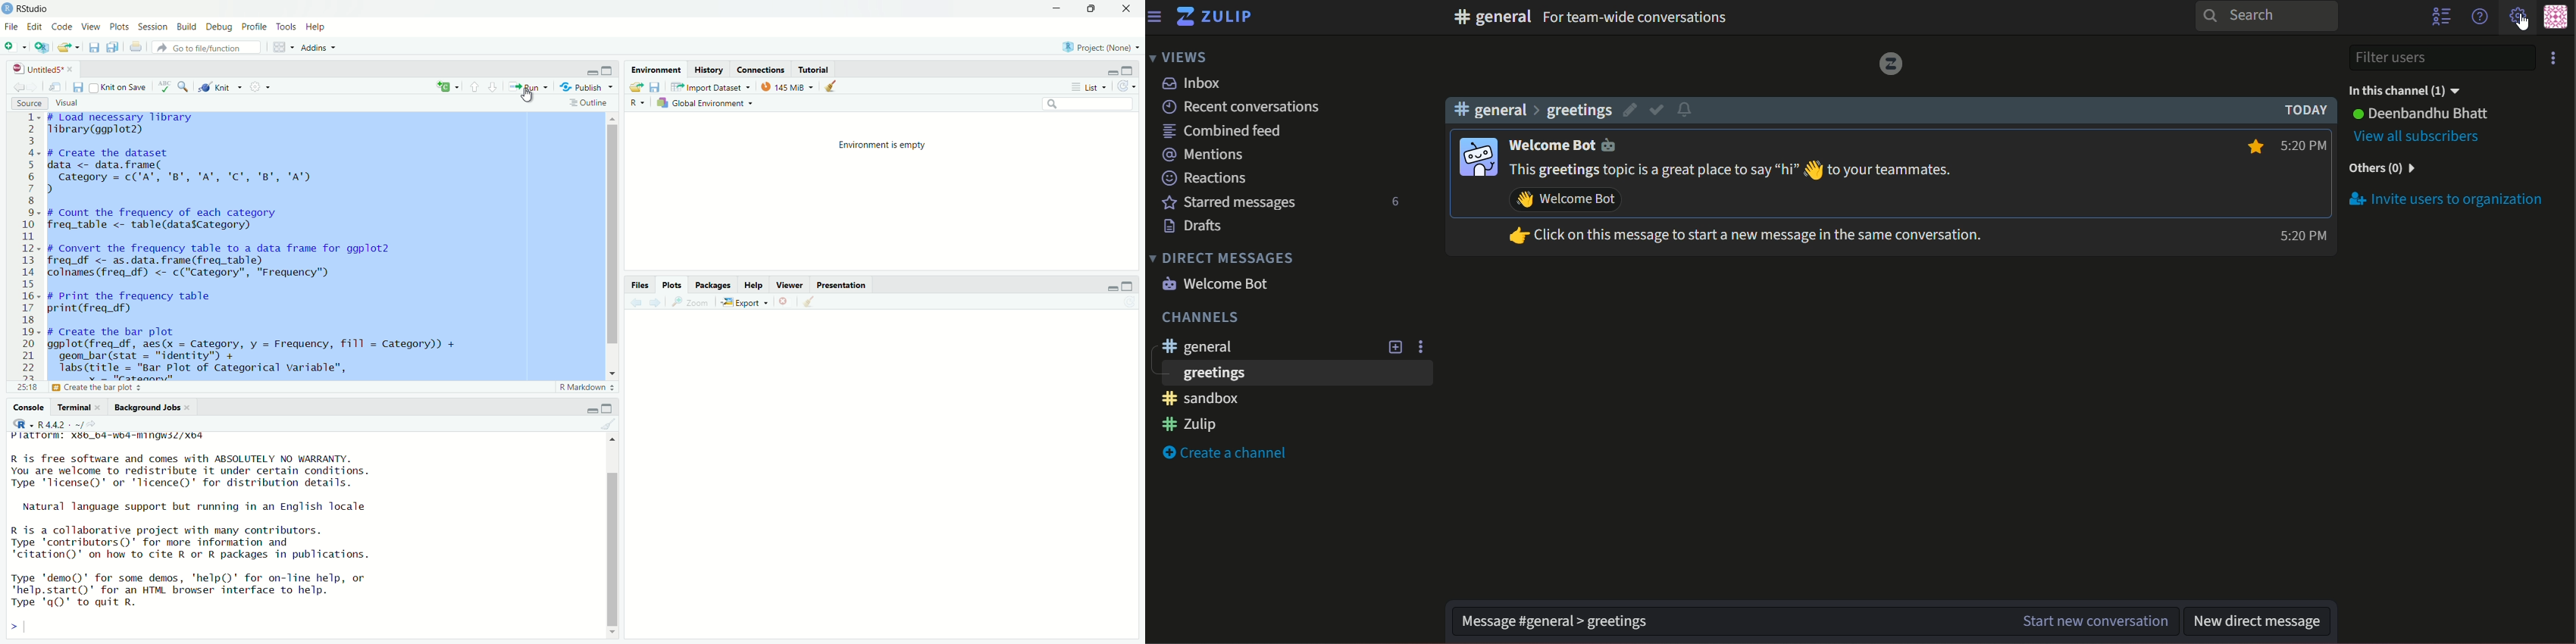 The image size is (2576, 644). What do you see at coordinates (1092, 87) in the screenshot?
I see `list` at bounding box center [1092, 87].